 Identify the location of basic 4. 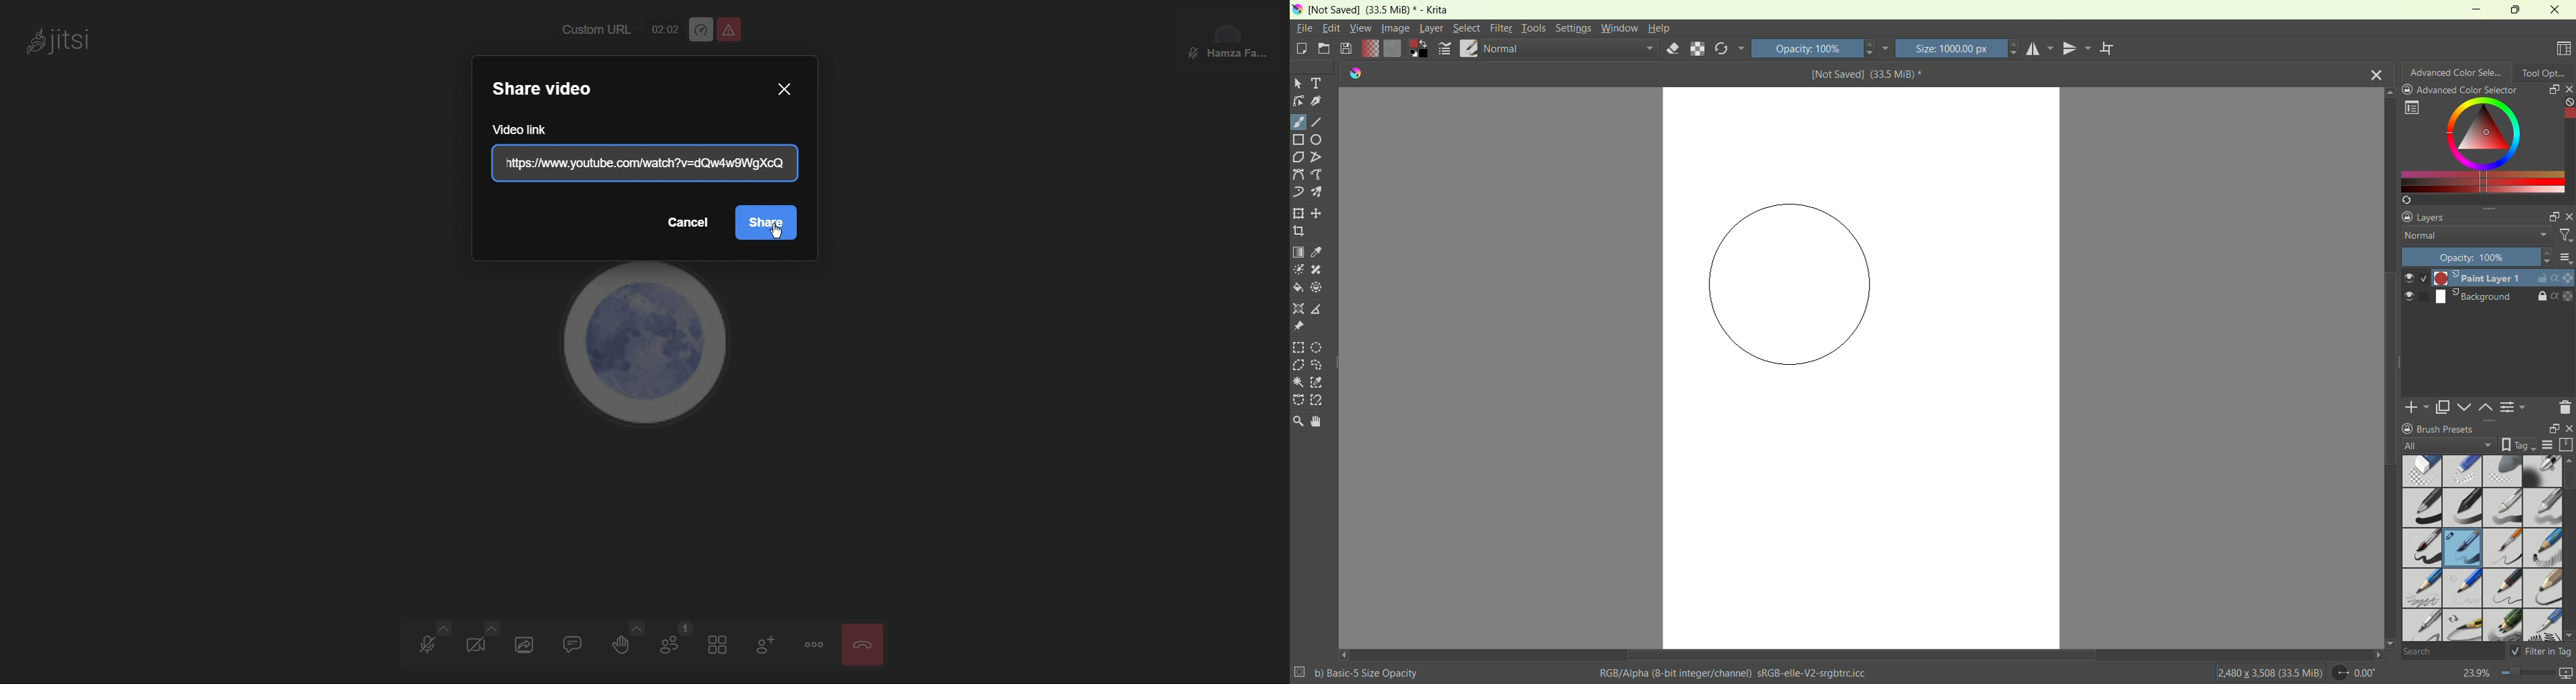
(2544, 506).